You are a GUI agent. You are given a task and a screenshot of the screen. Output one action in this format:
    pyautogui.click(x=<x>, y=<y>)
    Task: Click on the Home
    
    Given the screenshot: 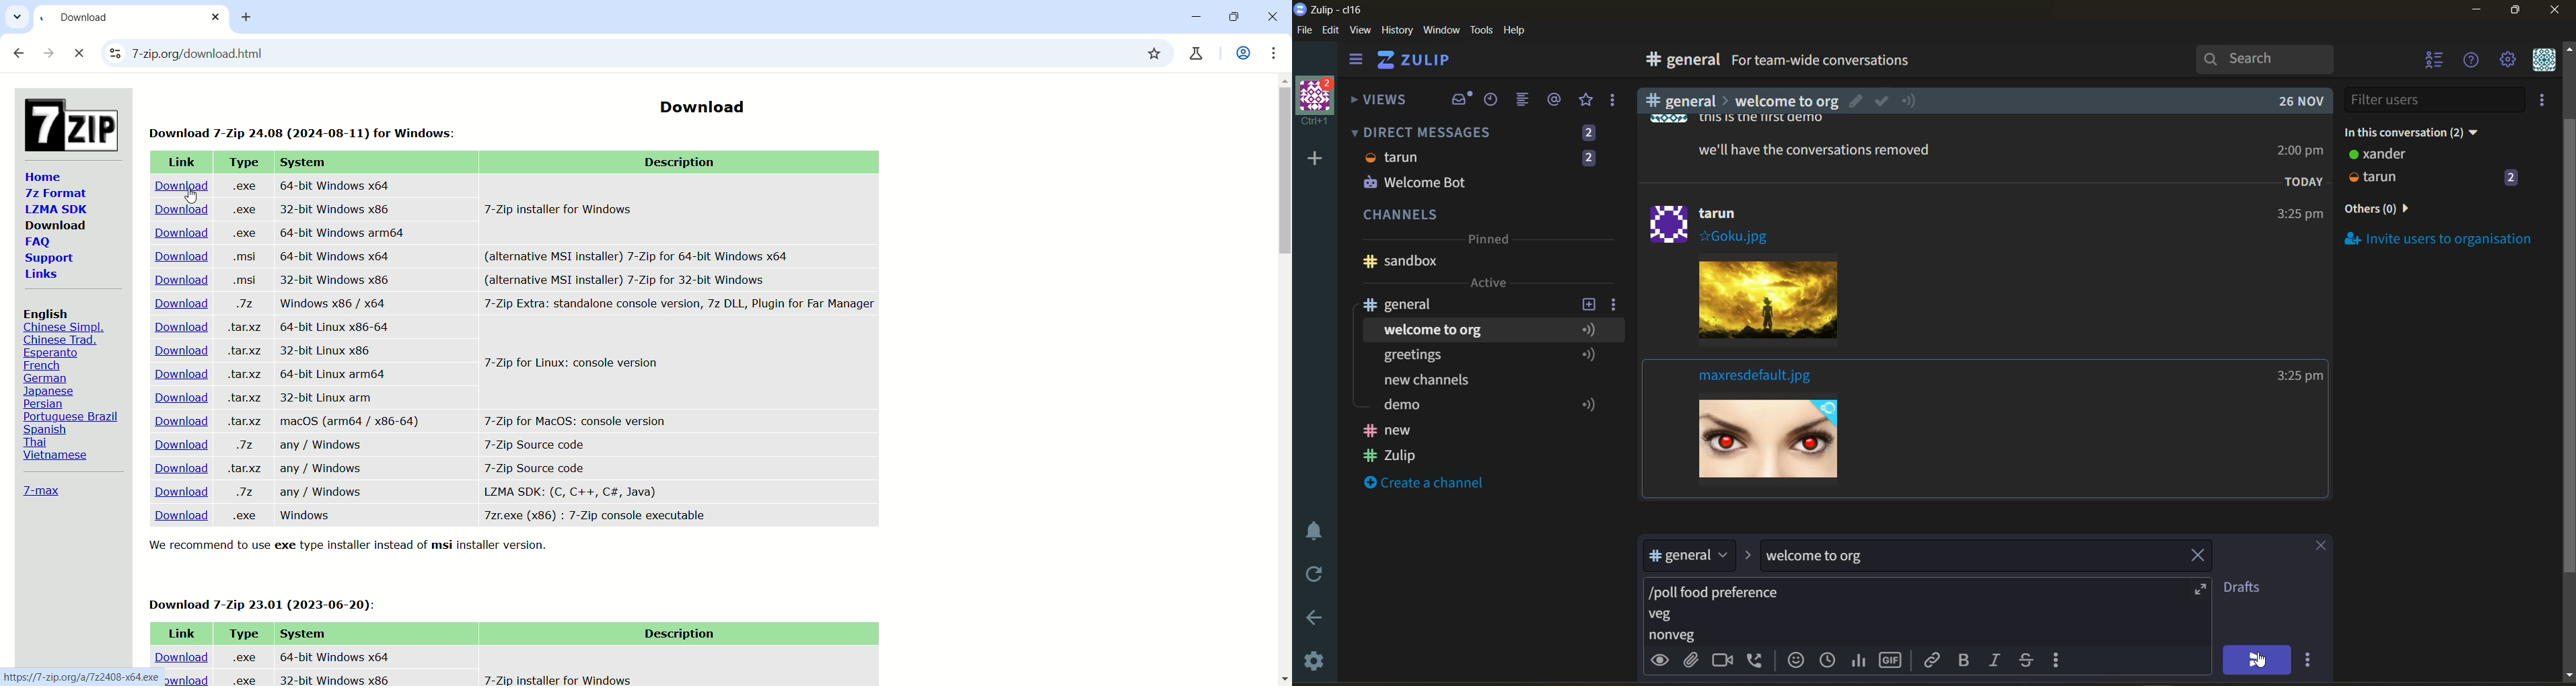 What is the action you would take?
    pyautogui.click(x=43, y=176)
    